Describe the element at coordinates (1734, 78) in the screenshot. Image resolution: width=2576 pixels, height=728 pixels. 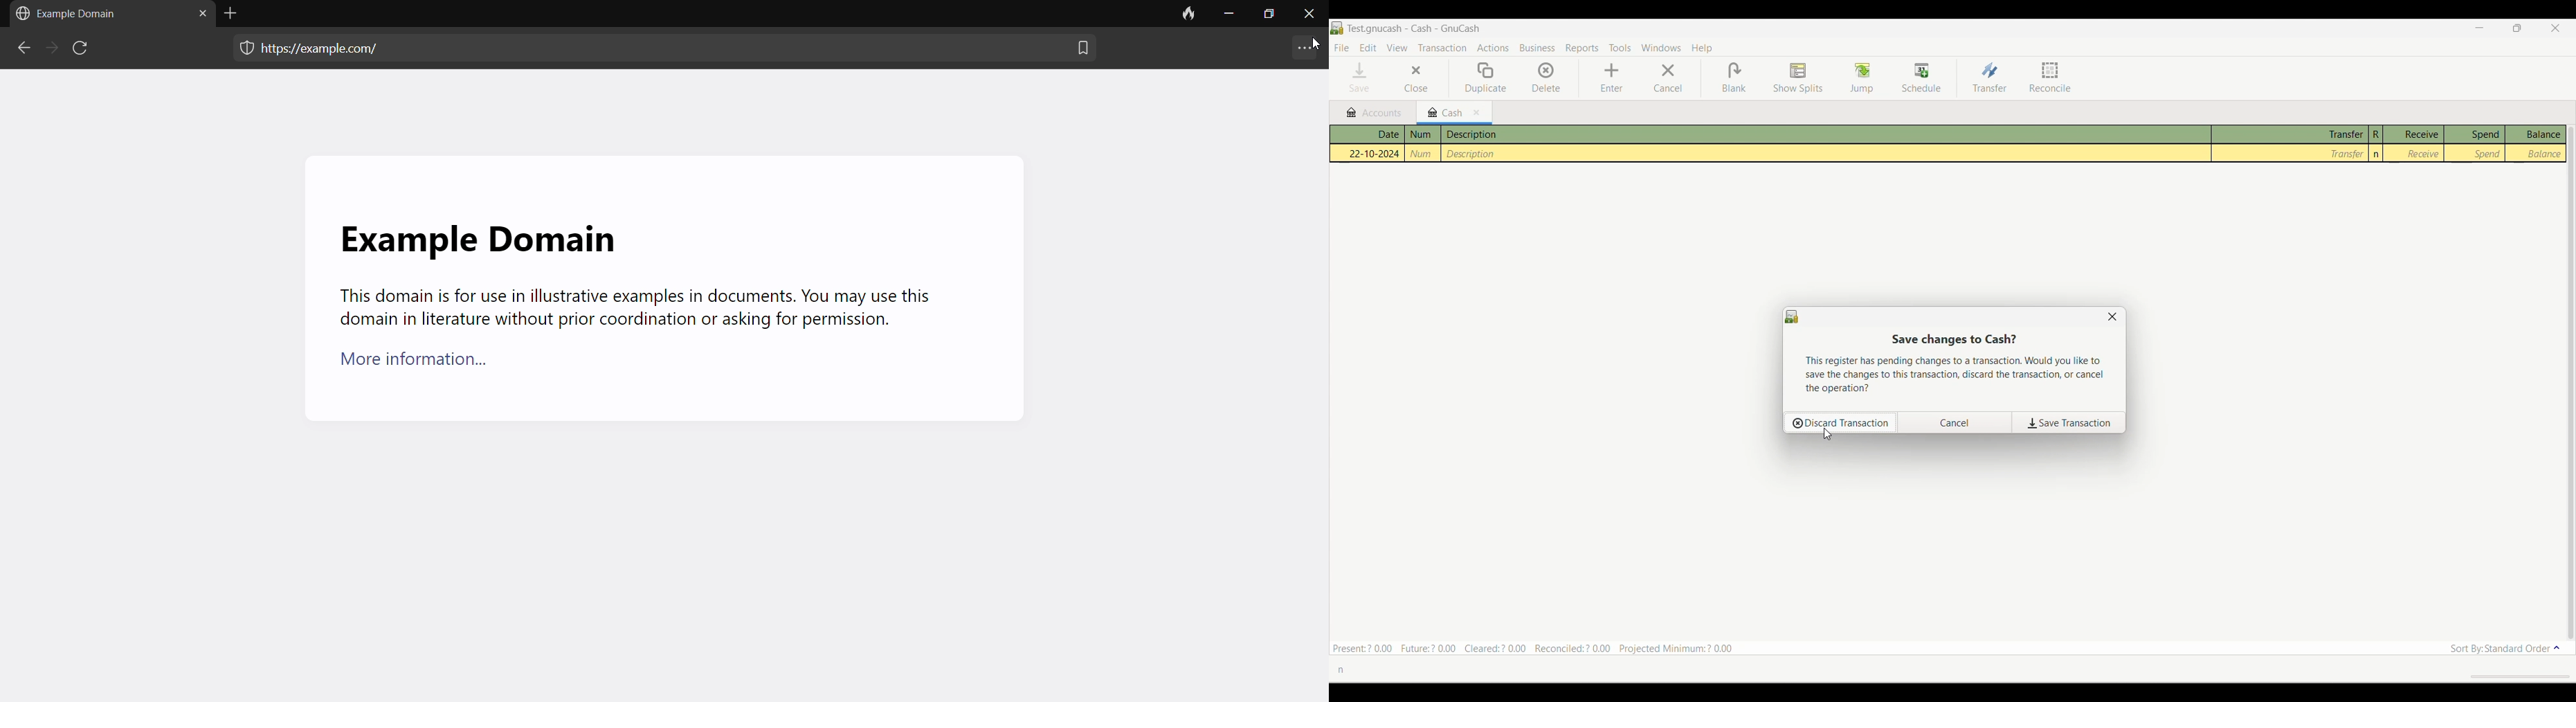
I see `Blank` at that location.